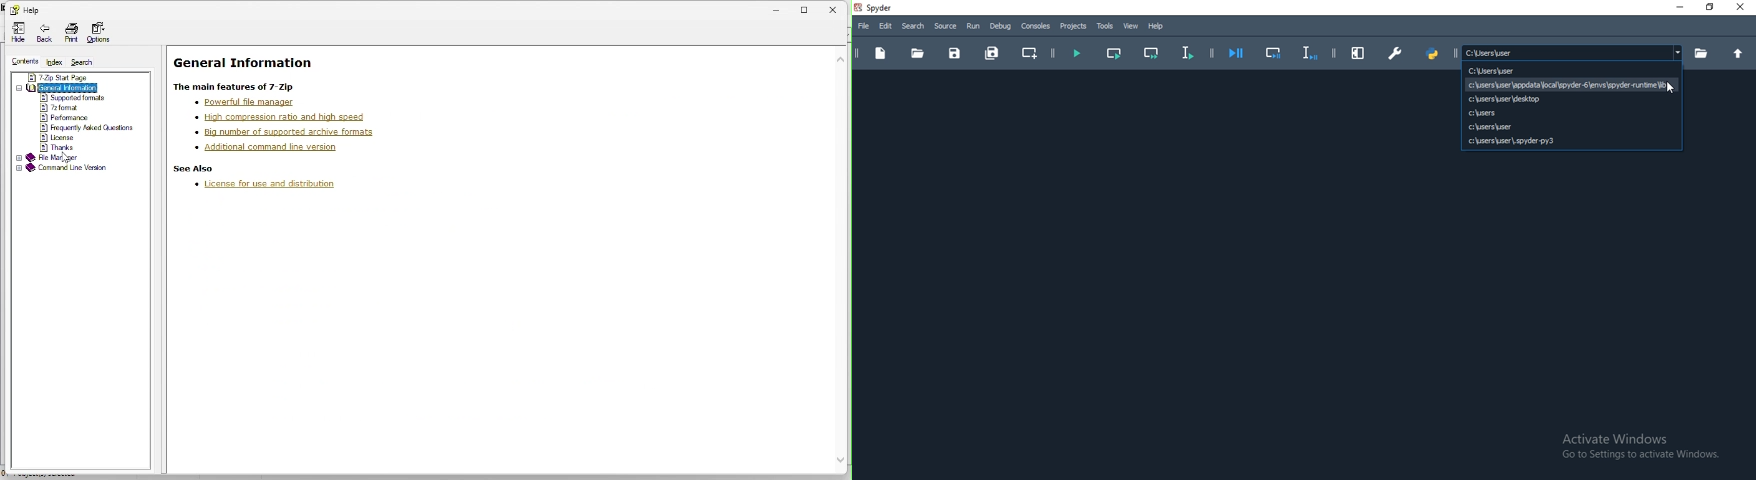  I want to click on Edit, so click(886, 27).